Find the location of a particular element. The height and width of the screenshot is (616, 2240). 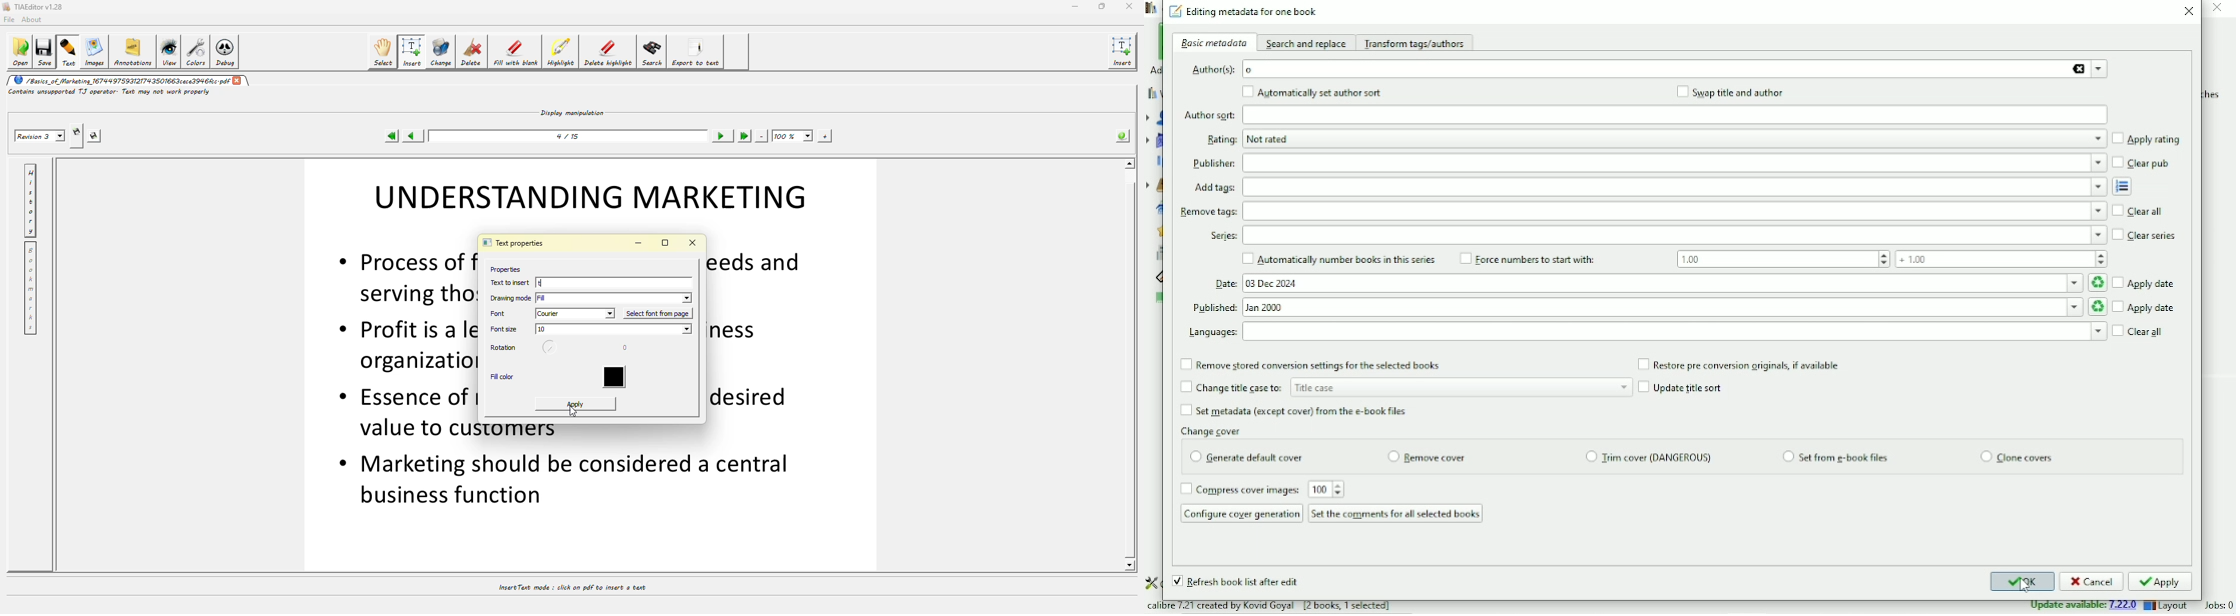

Basic metadata is located at coordinates (1213, 42).